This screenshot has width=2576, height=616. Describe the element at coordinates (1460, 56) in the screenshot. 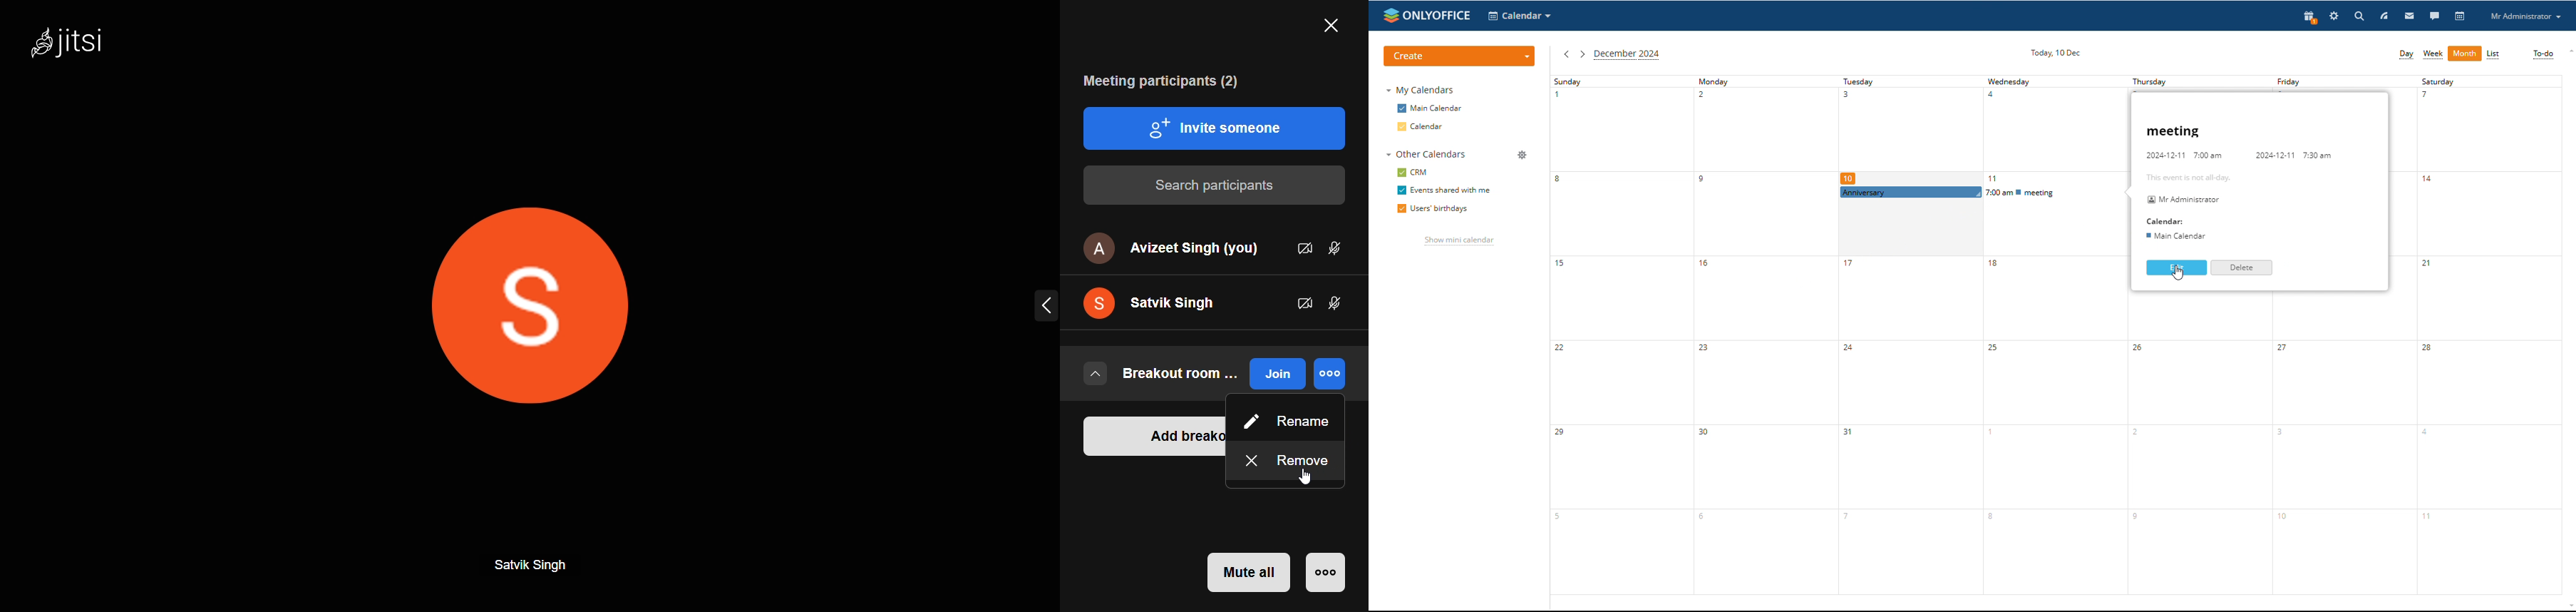

I see `create` at that location.